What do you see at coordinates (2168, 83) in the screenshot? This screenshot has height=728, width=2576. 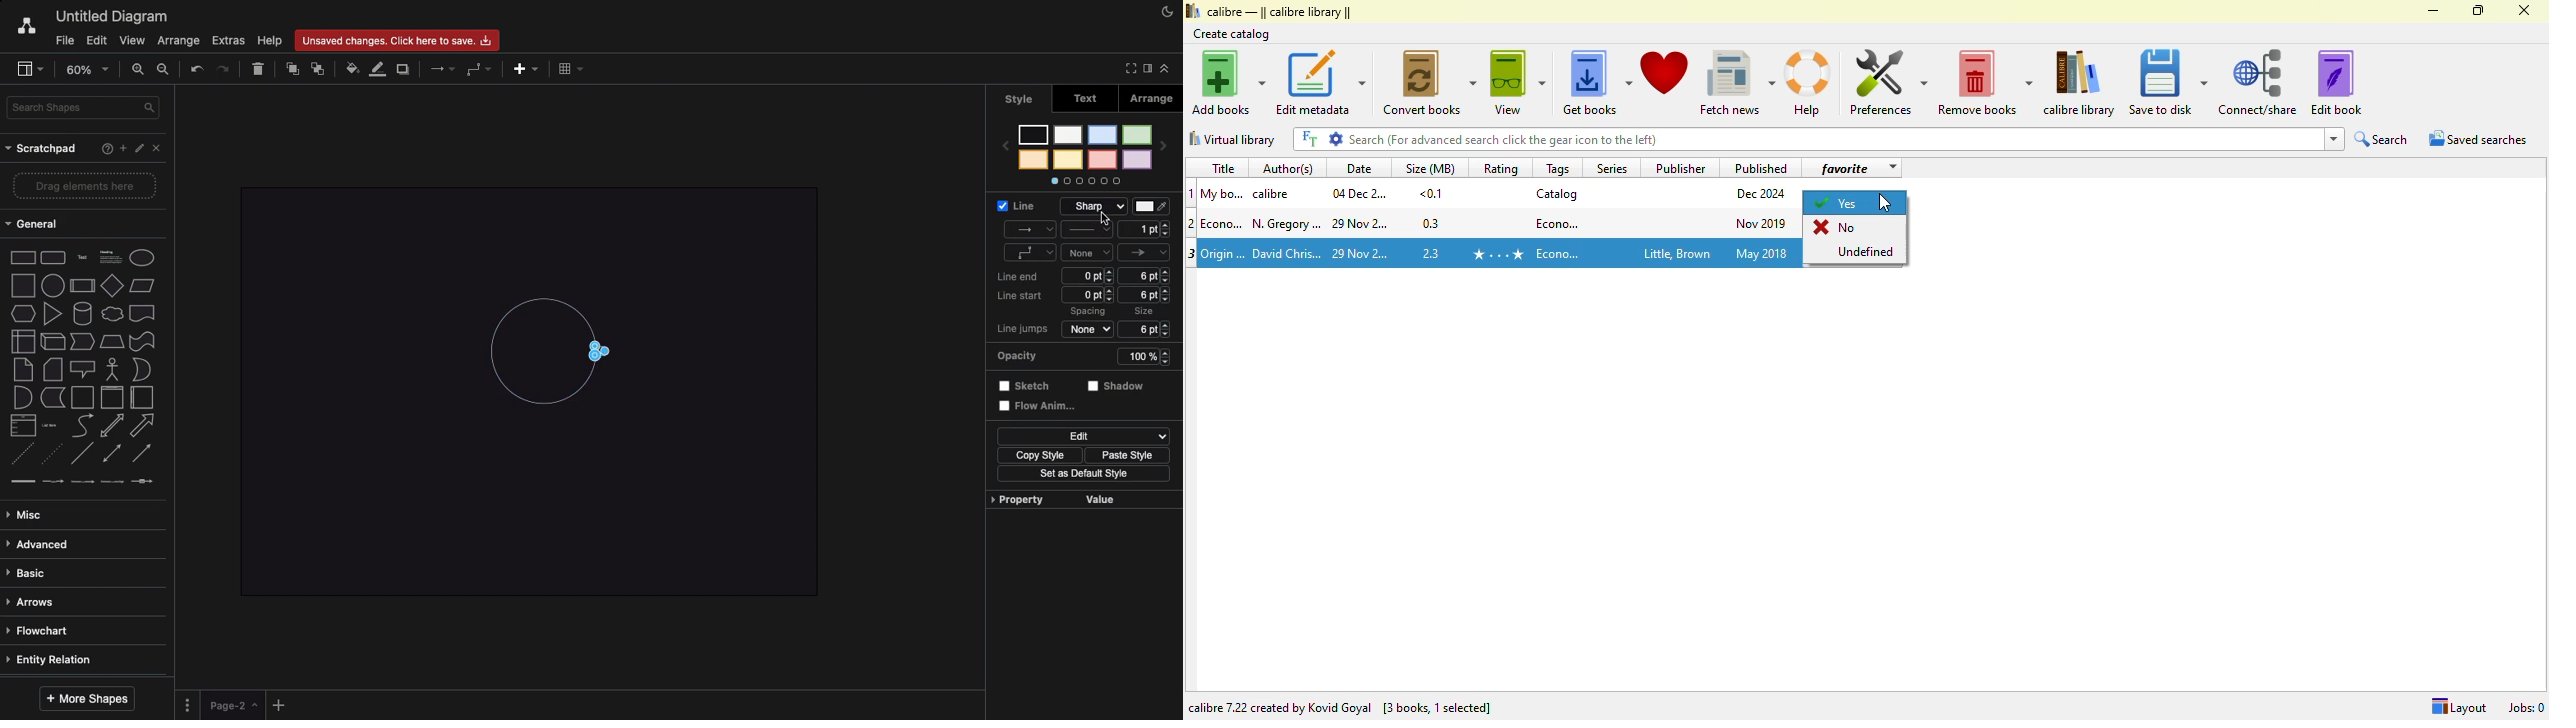 I see `save to disk` at bounding box center [2168, 83].